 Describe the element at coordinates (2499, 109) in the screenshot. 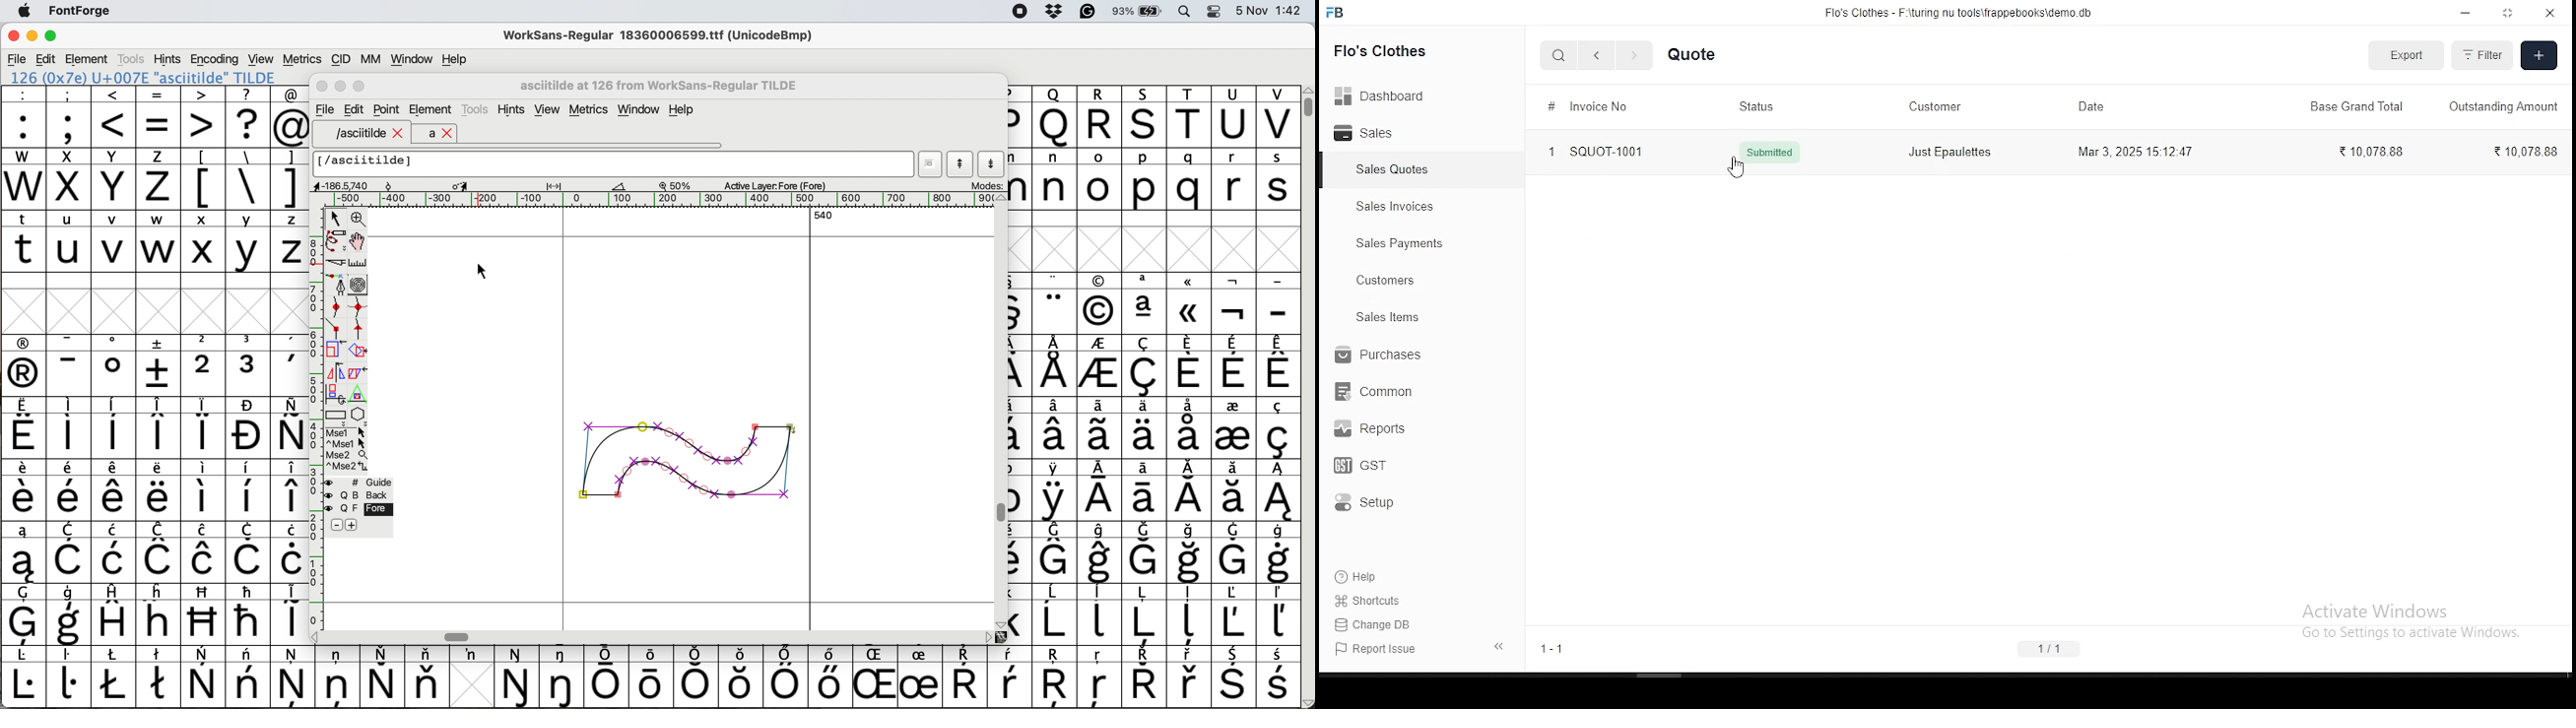

I see `outstanding amount` at that location.